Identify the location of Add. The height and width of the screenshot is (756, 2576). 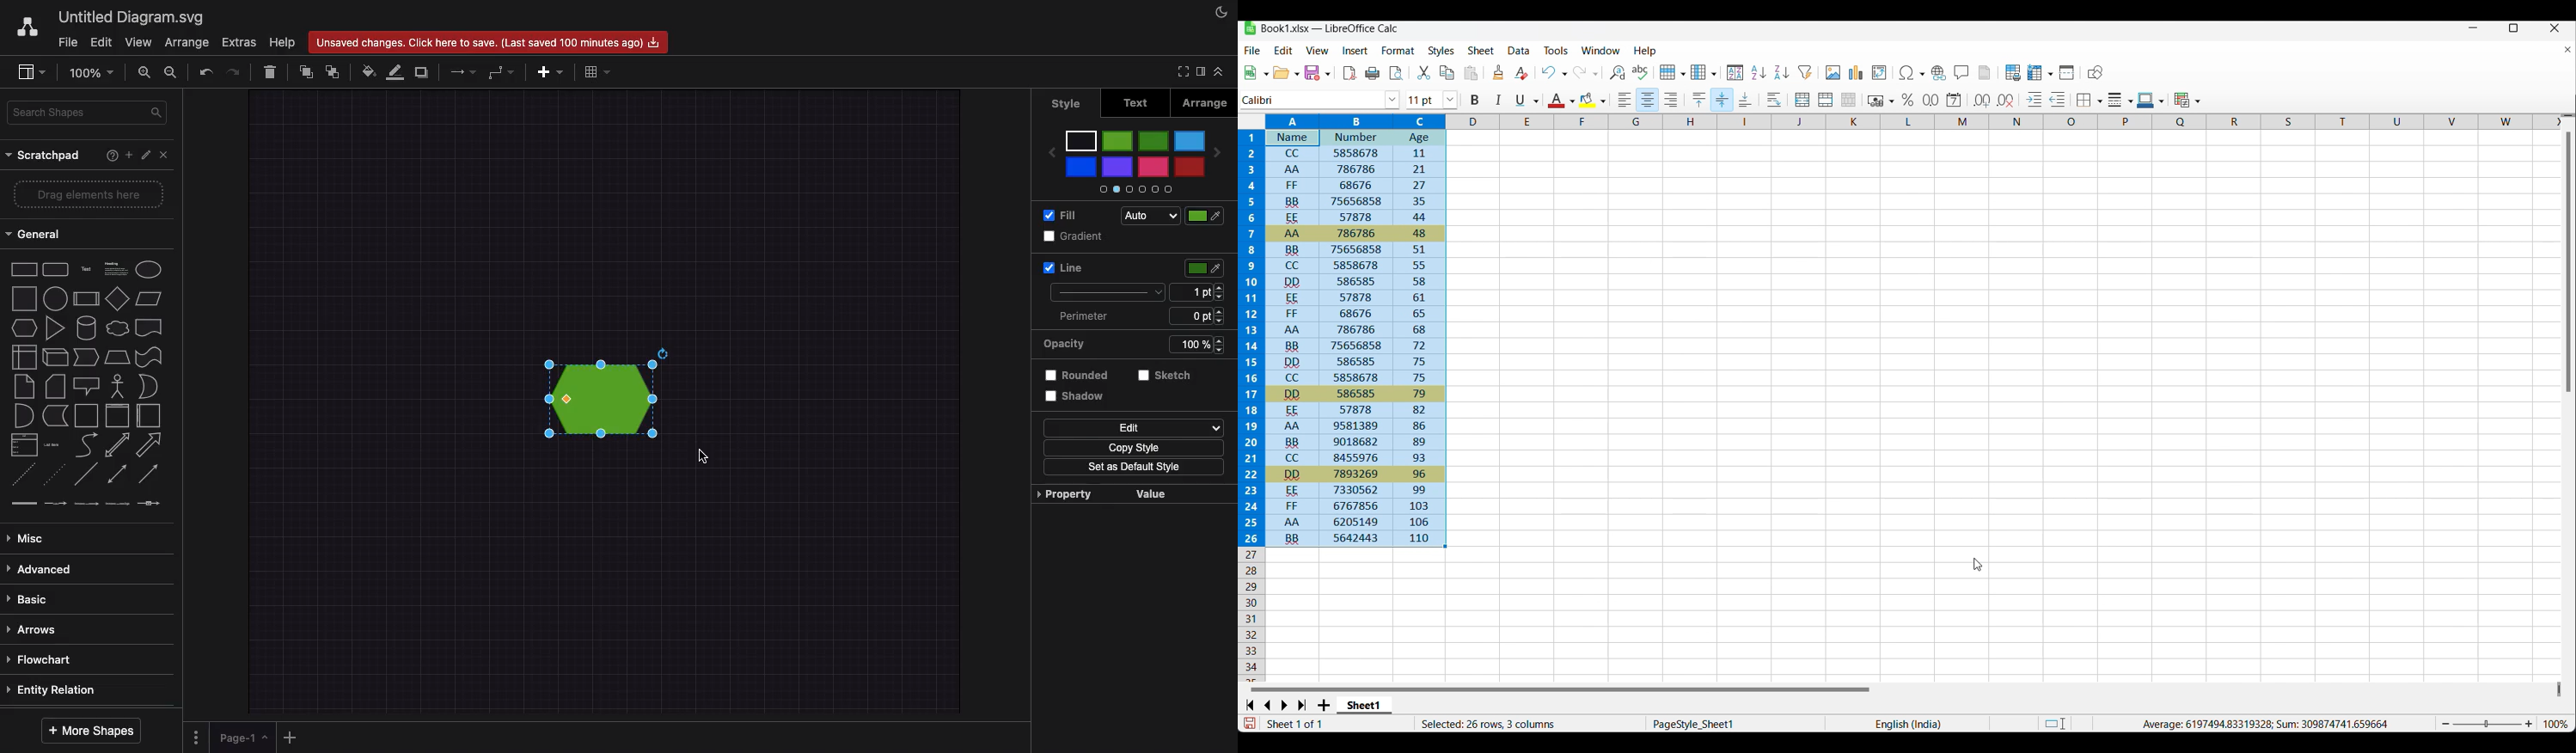
(132, 156).